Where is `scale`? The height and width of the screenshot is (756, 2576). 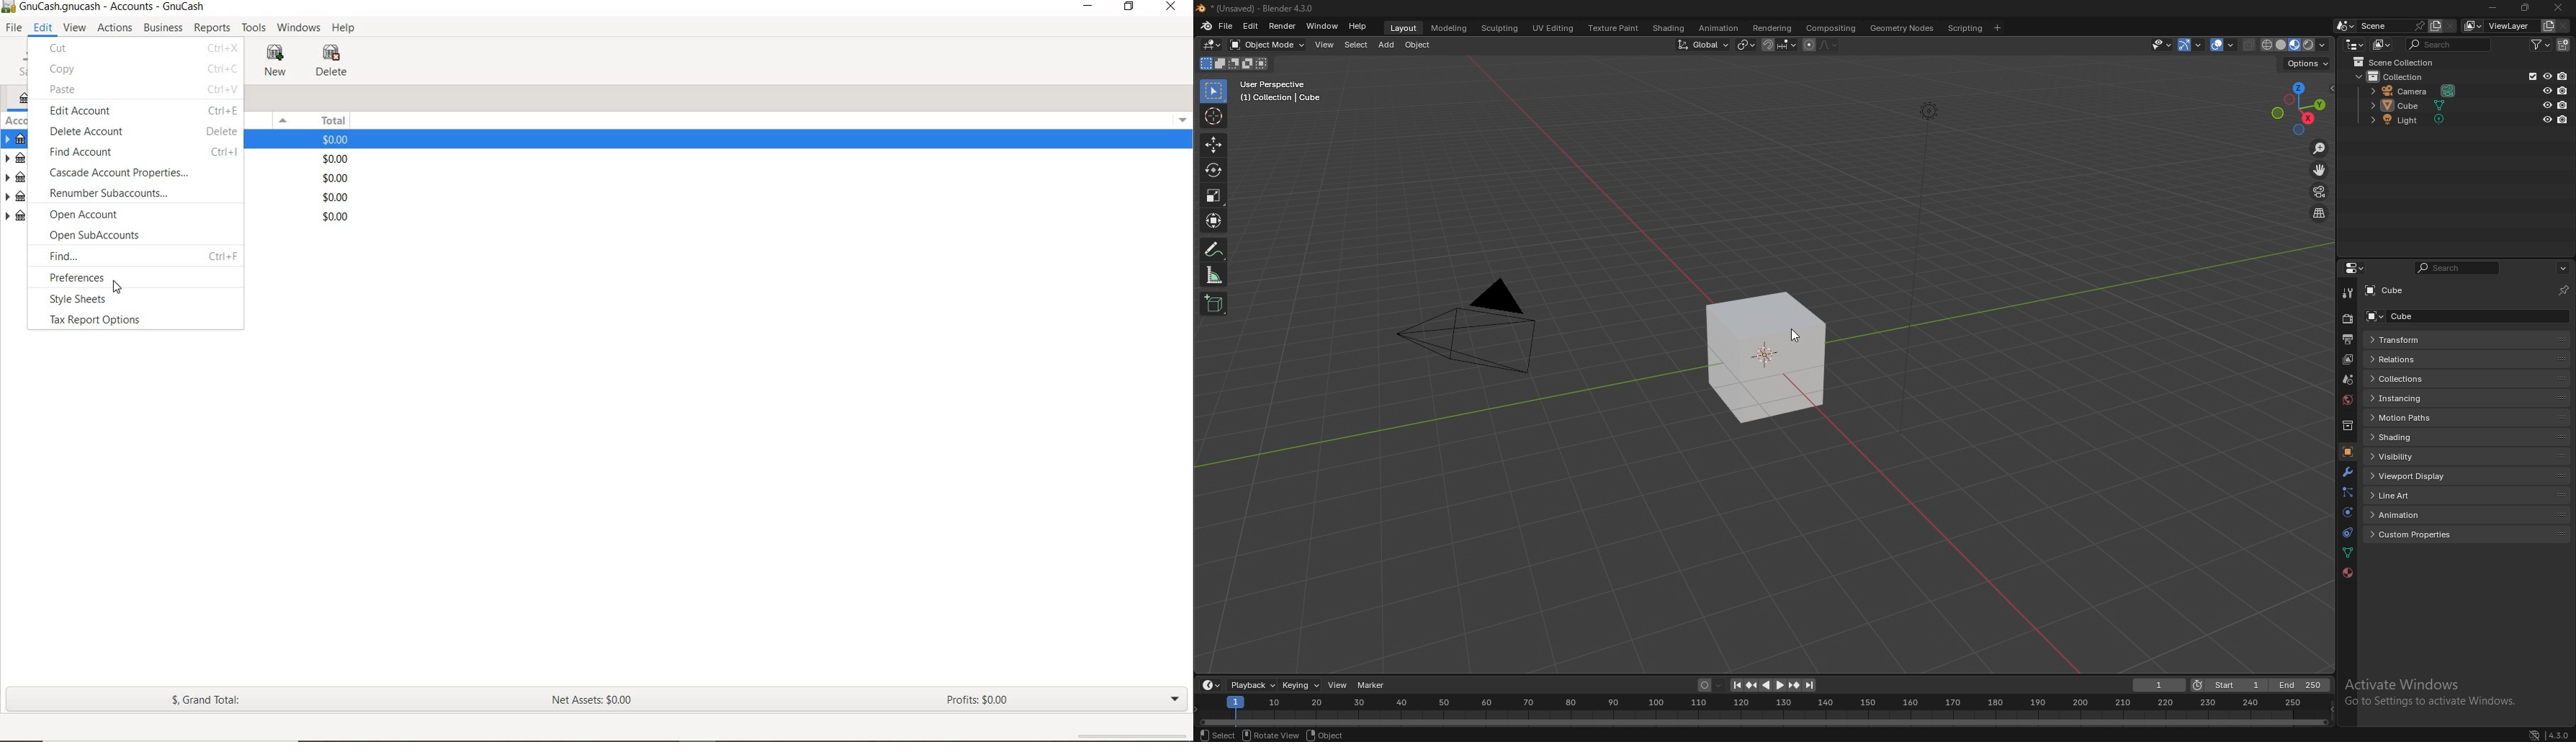
scale is located at coordinates (1212, 195).